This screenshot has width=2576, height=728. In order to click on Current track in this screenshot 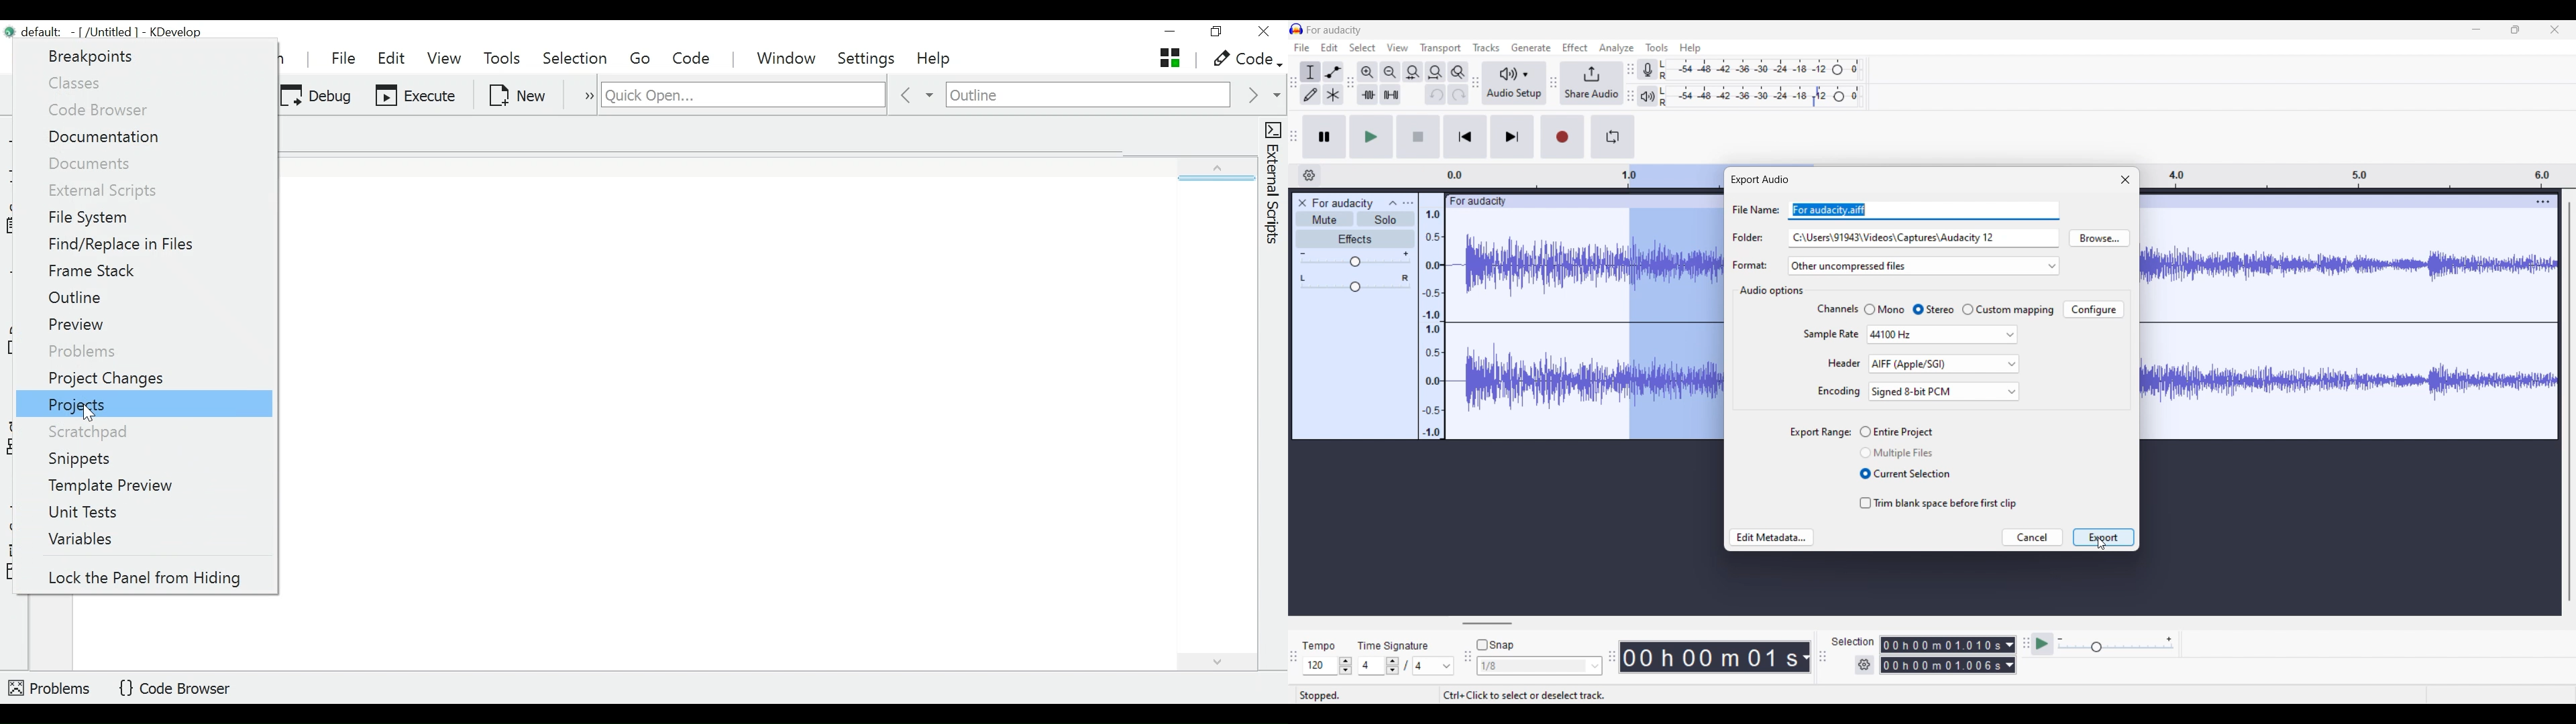, I will do `click(1535, 318)`.